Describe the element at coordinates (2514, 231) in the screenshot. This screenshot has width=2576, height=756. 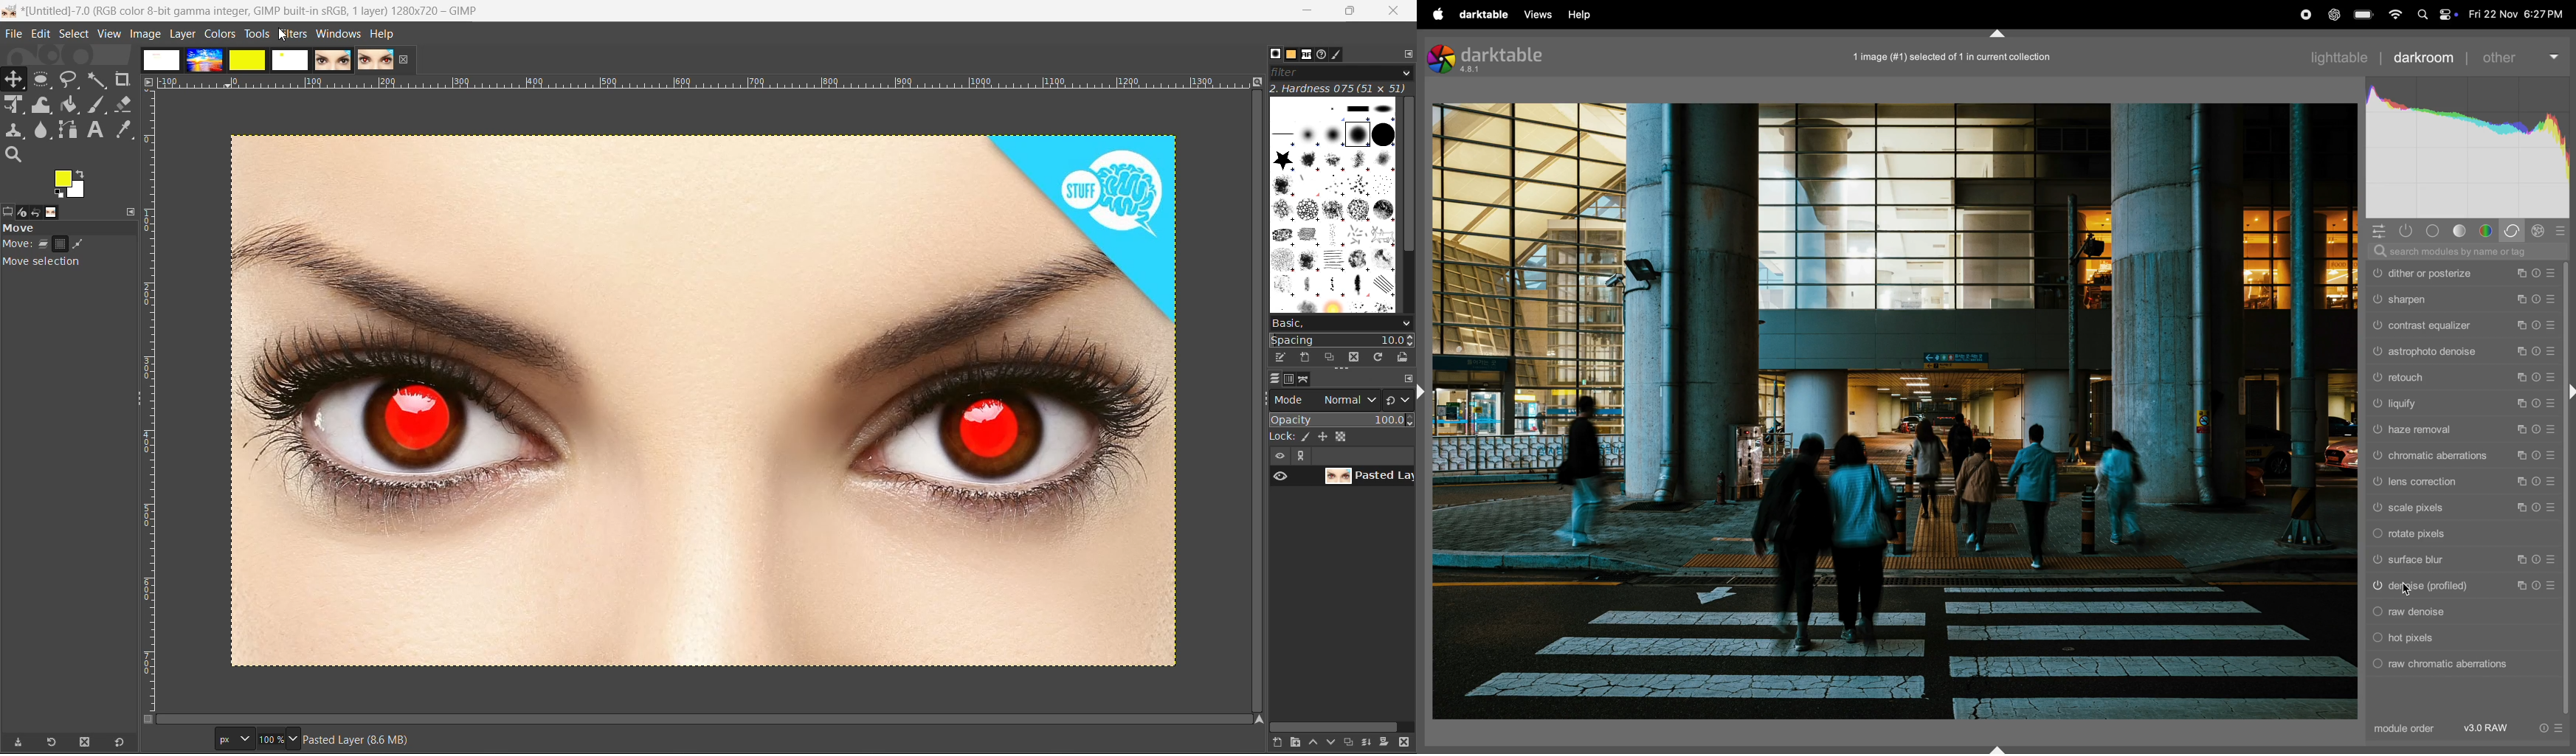
I see `correct` at that location.